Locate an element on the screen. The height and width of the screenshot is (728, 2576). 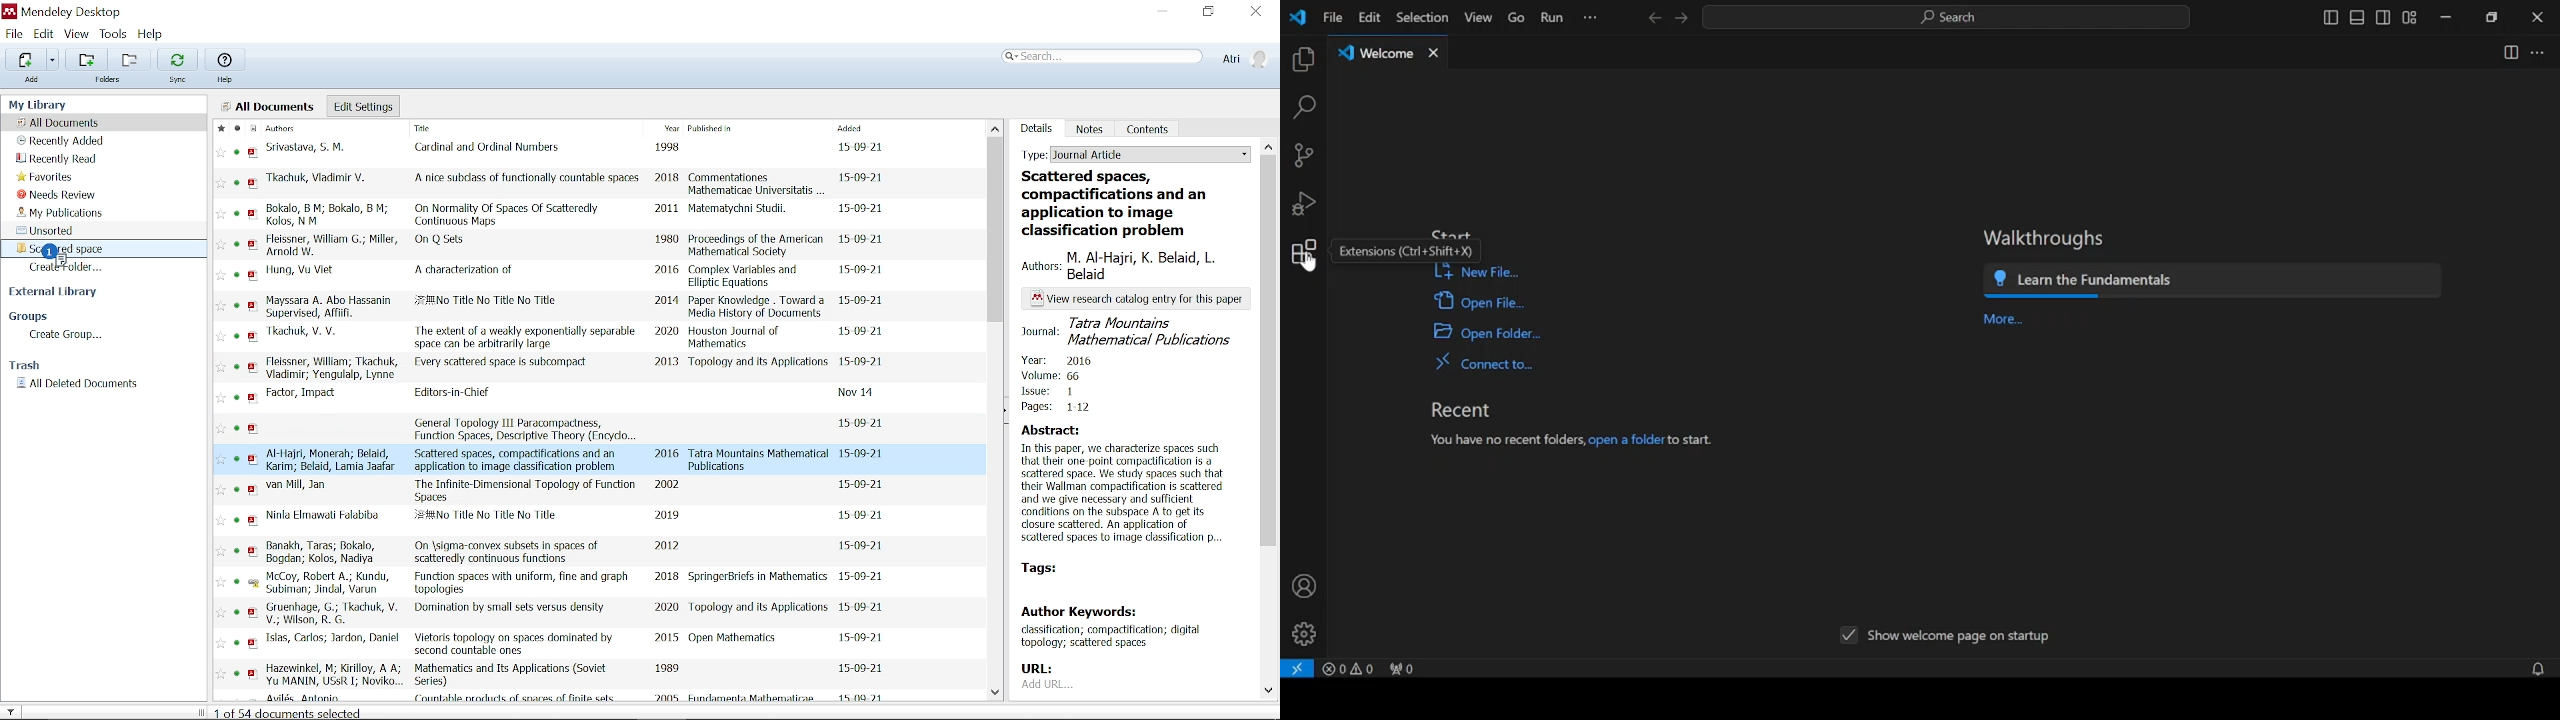
close is located at coordinates (2537, 17).